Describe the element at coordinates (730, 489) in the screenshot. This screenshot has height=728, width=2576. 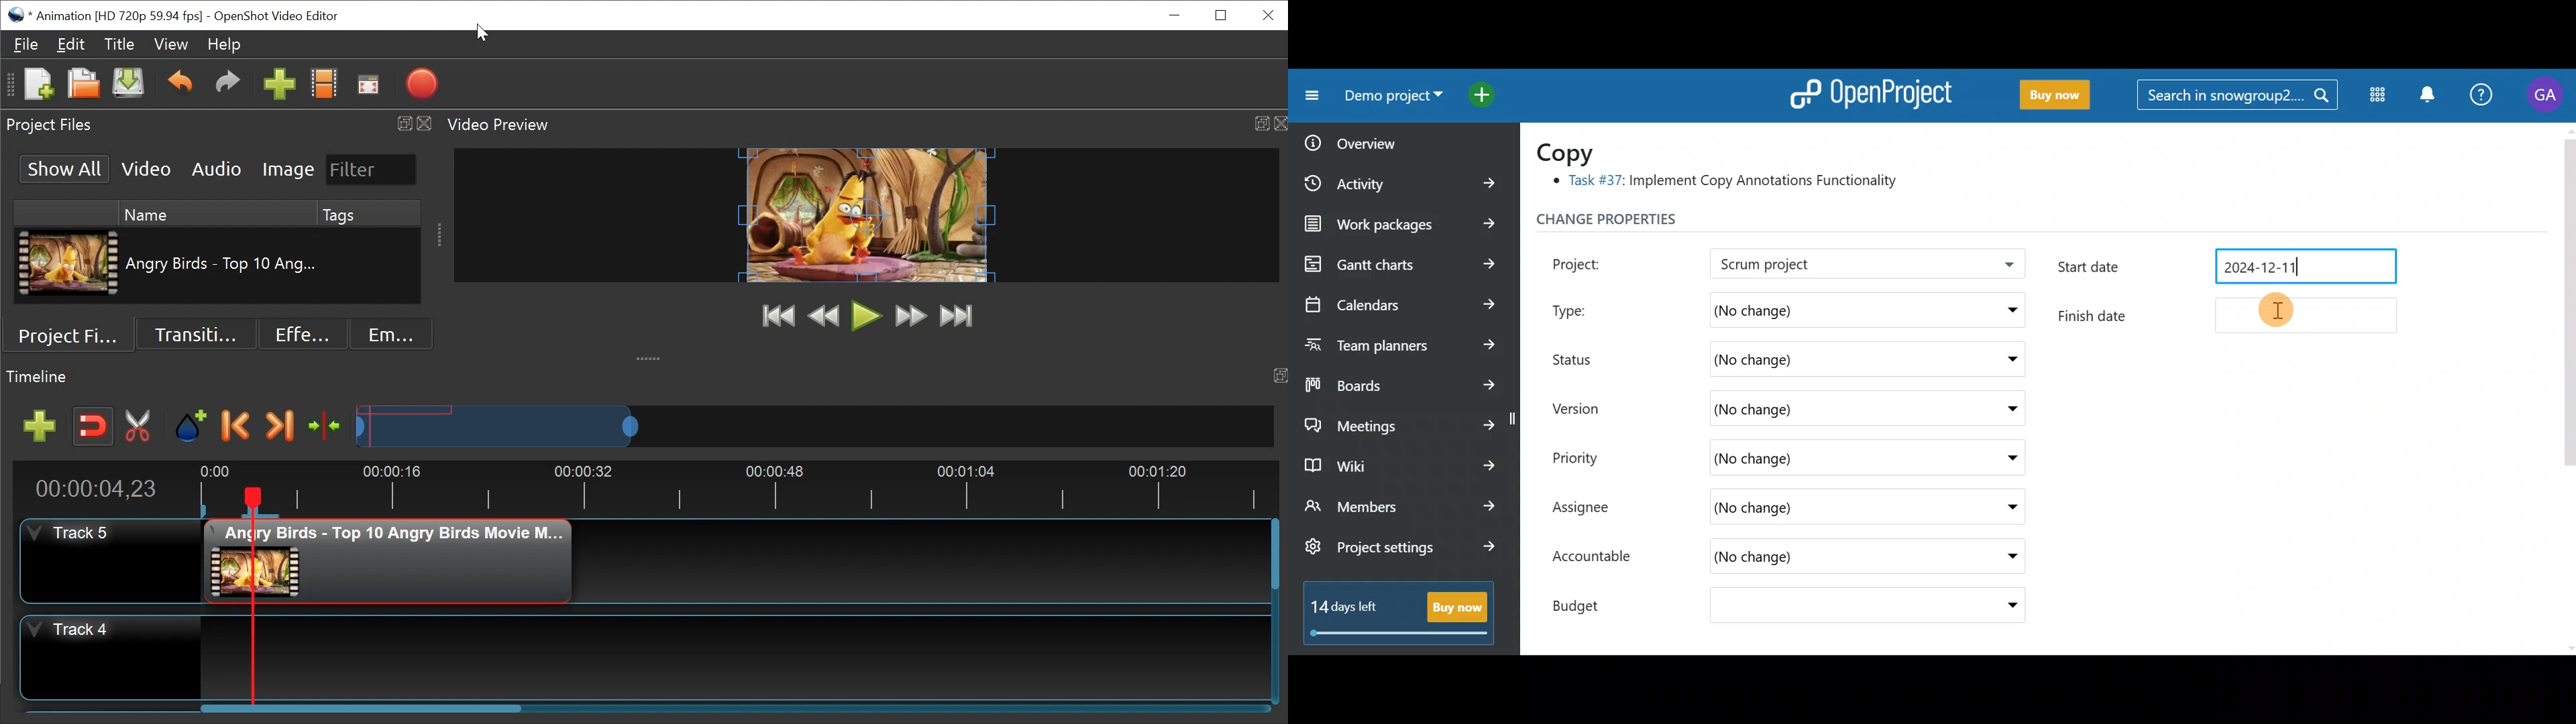
I see `Timeline` at that location.